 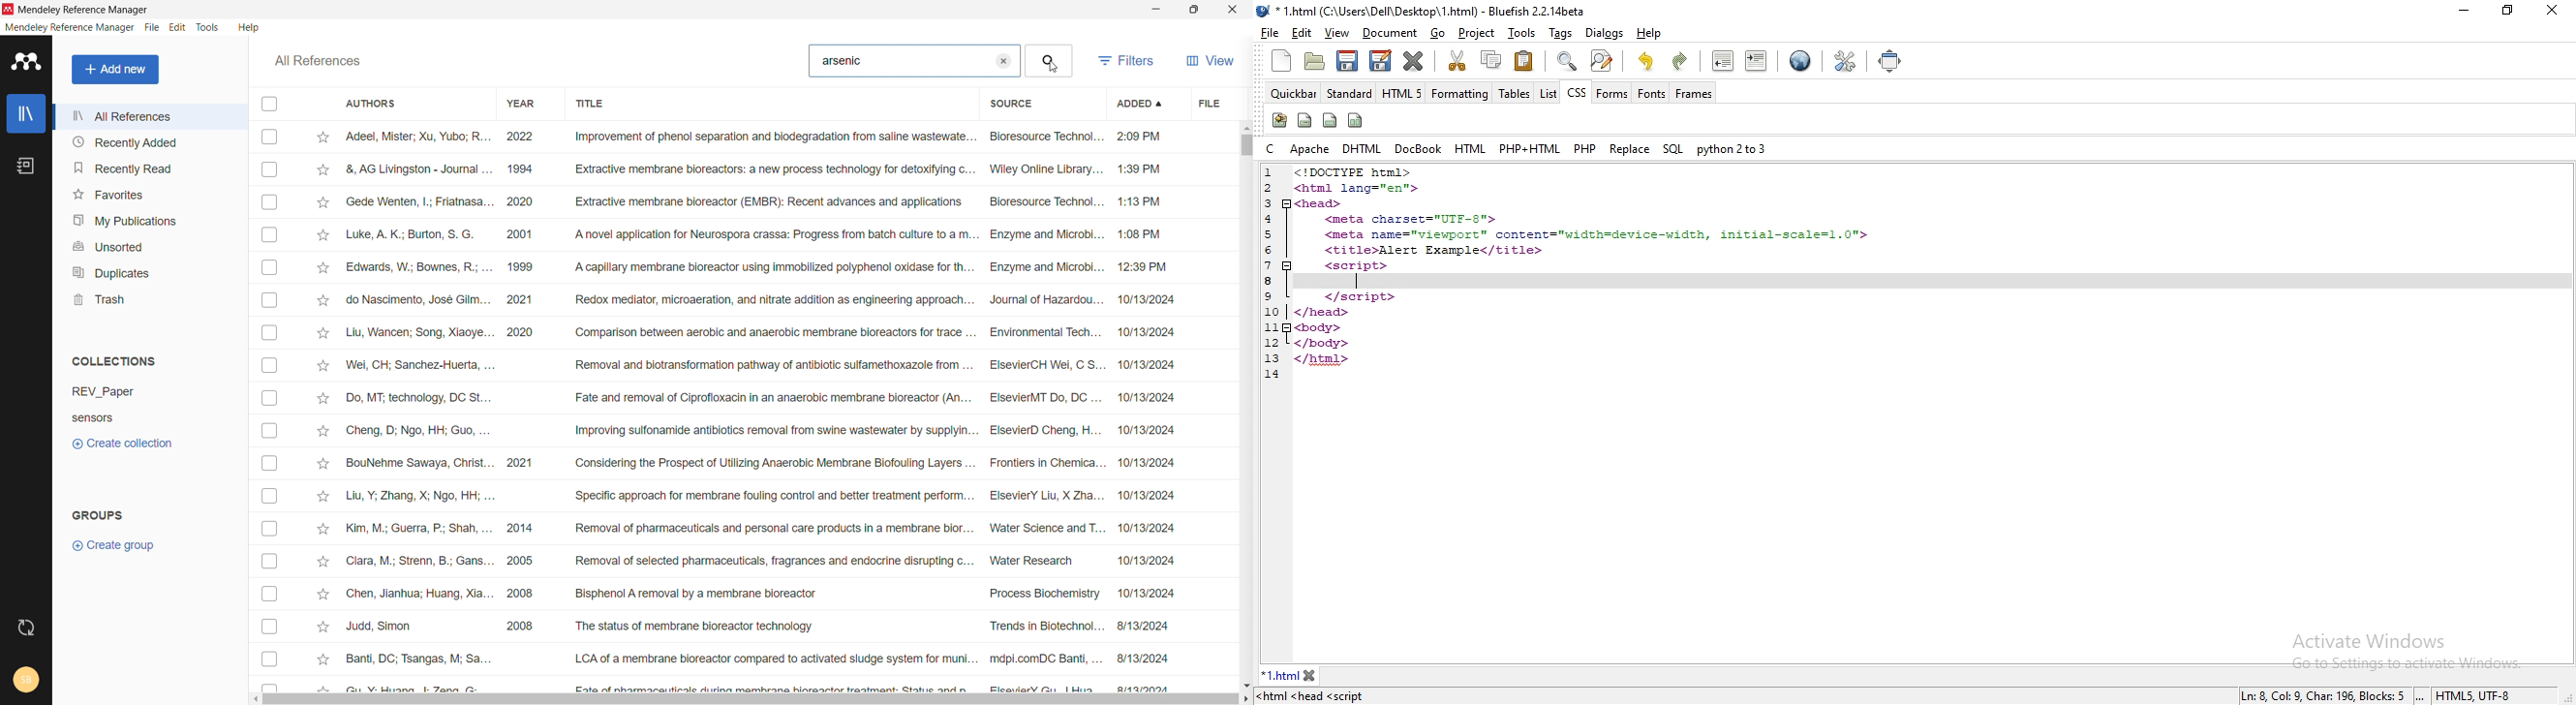 What do you see at coordinates (1349, 61) in the screenshot?
I see `save` at bounding box center [1349, 61].